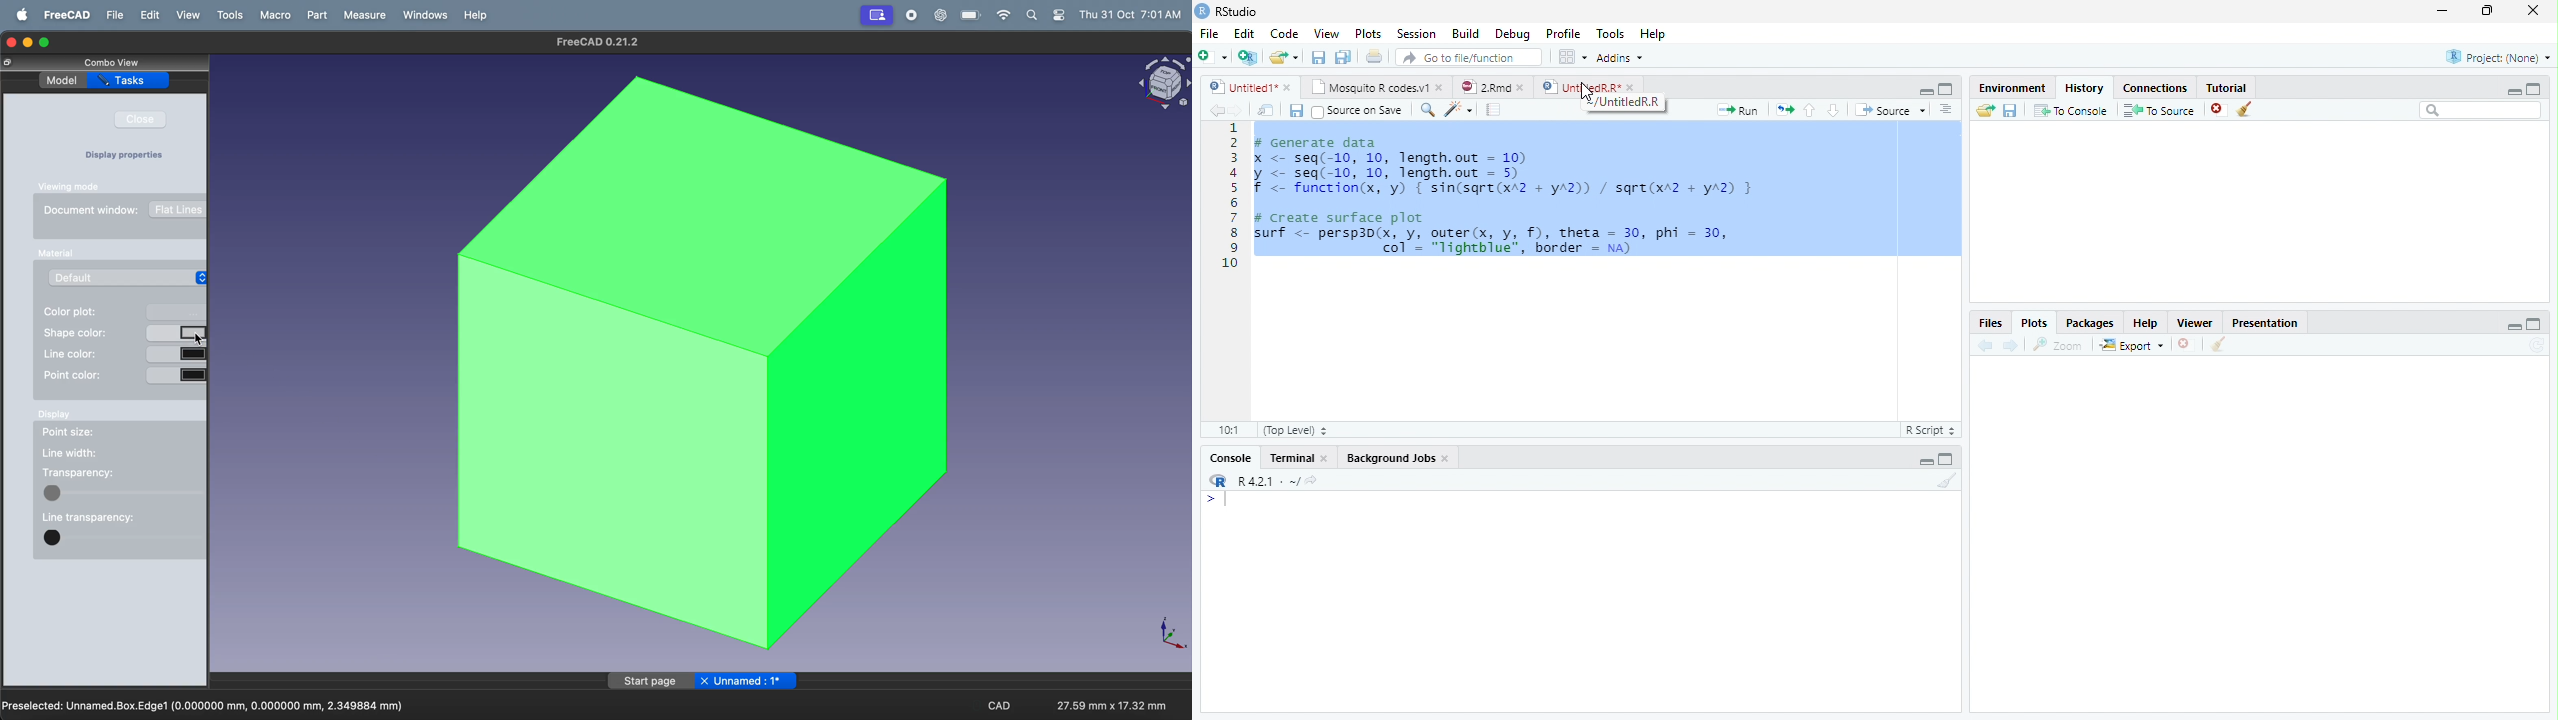 The width and height of the screenshot is (2576, 728). I want to click on Export, so click(2132, 345).